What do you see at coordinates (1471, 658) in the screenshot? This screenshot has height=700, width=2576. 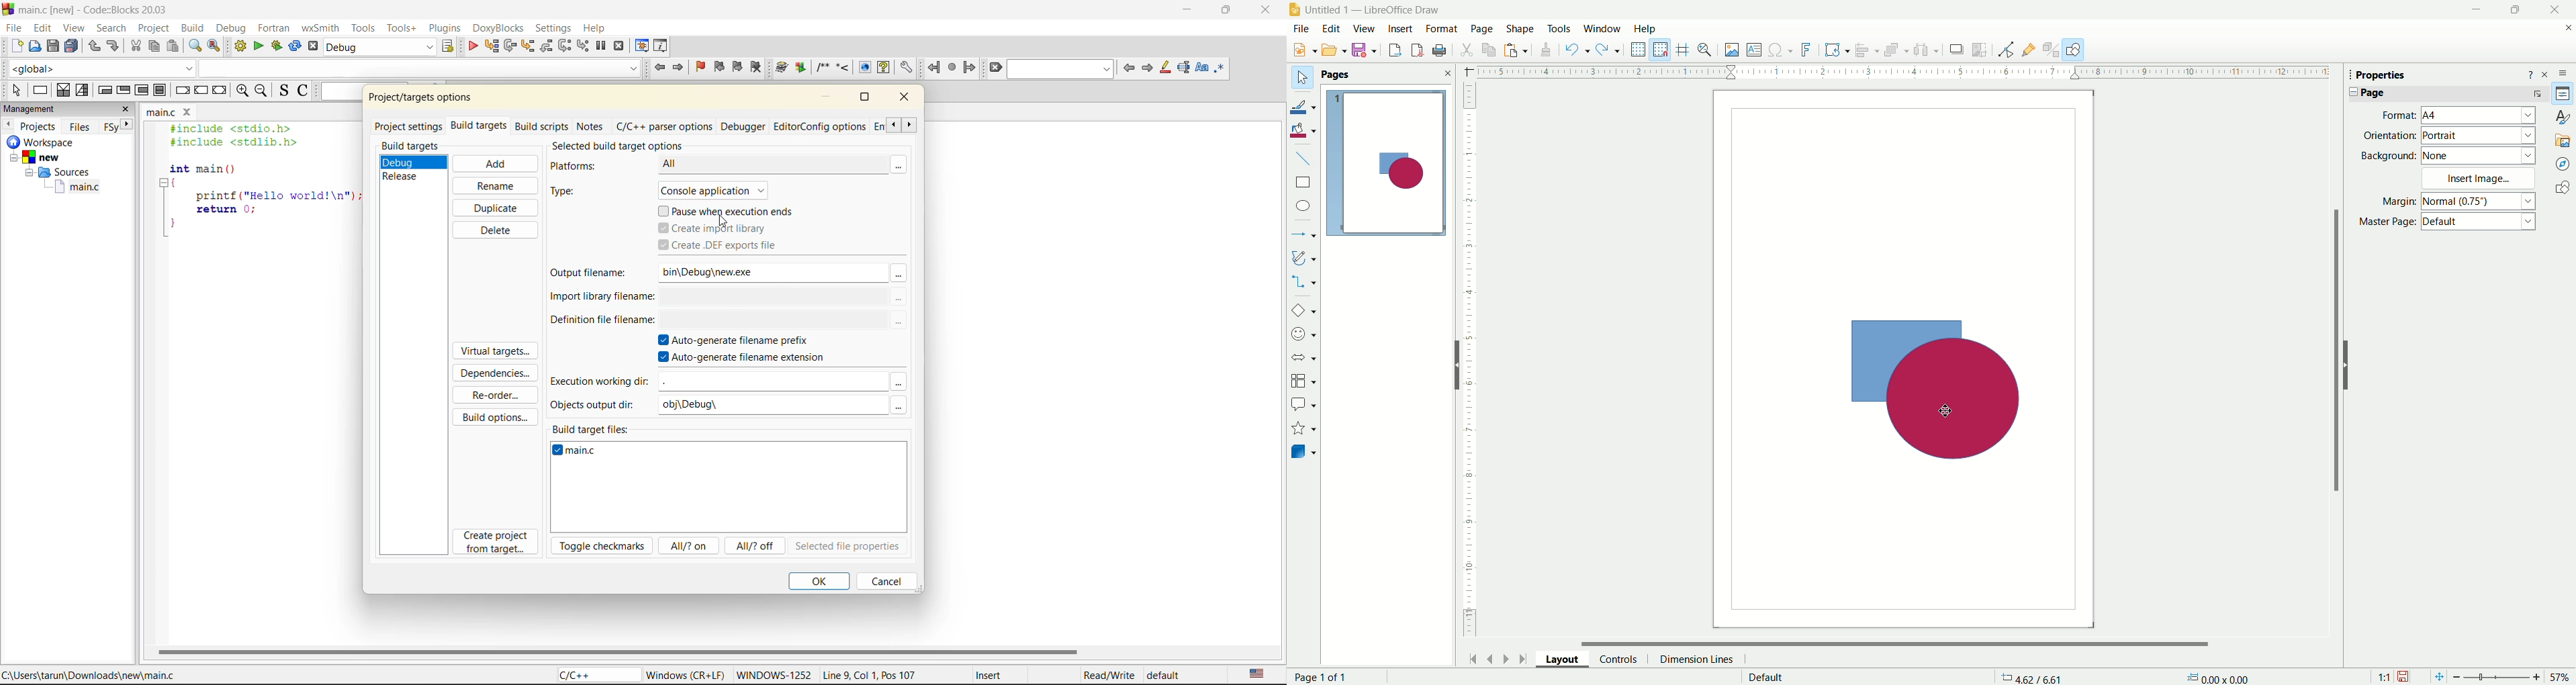 I see `to first page` at bounding box center [1471, 658].